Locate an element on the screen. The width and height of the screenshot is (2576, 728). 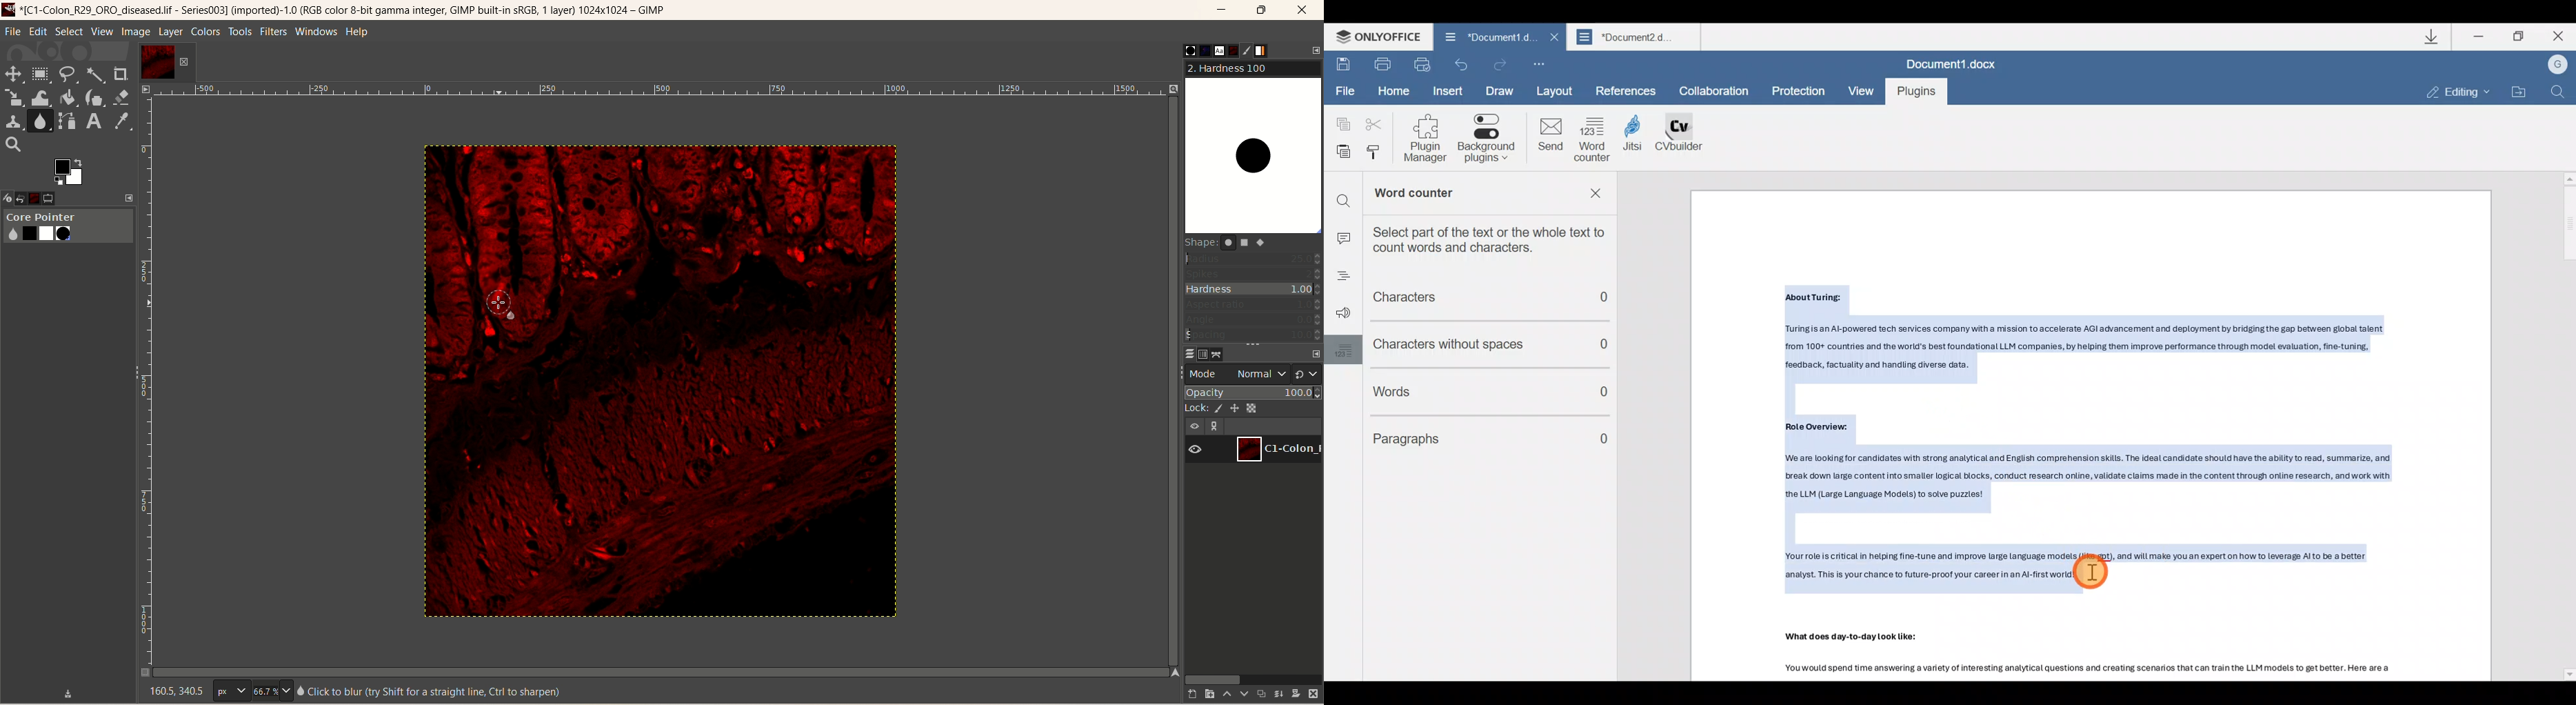
search is located at coordinates (1343, 196).